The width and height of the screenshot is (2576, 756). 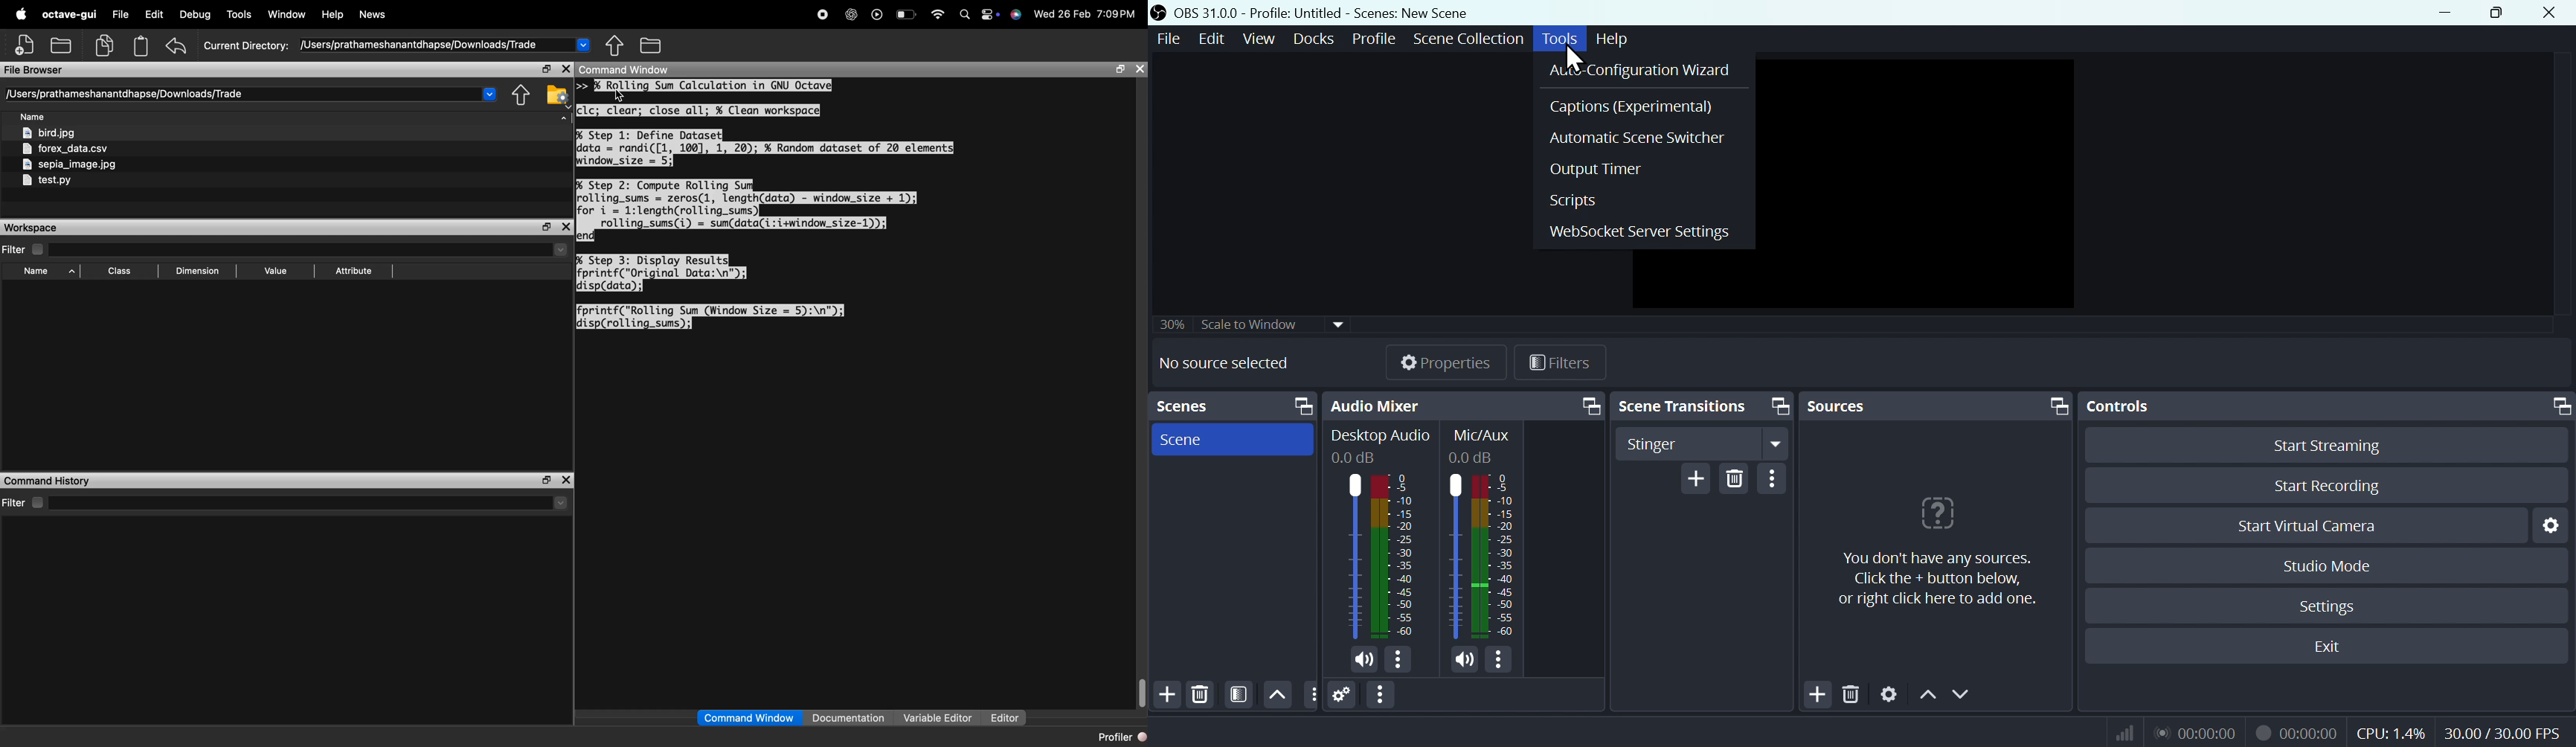 What do you see at coordinates (2304, 525) in the screenshot?
I see `Start Virtual Camera` at bounding box center [2304, 525].